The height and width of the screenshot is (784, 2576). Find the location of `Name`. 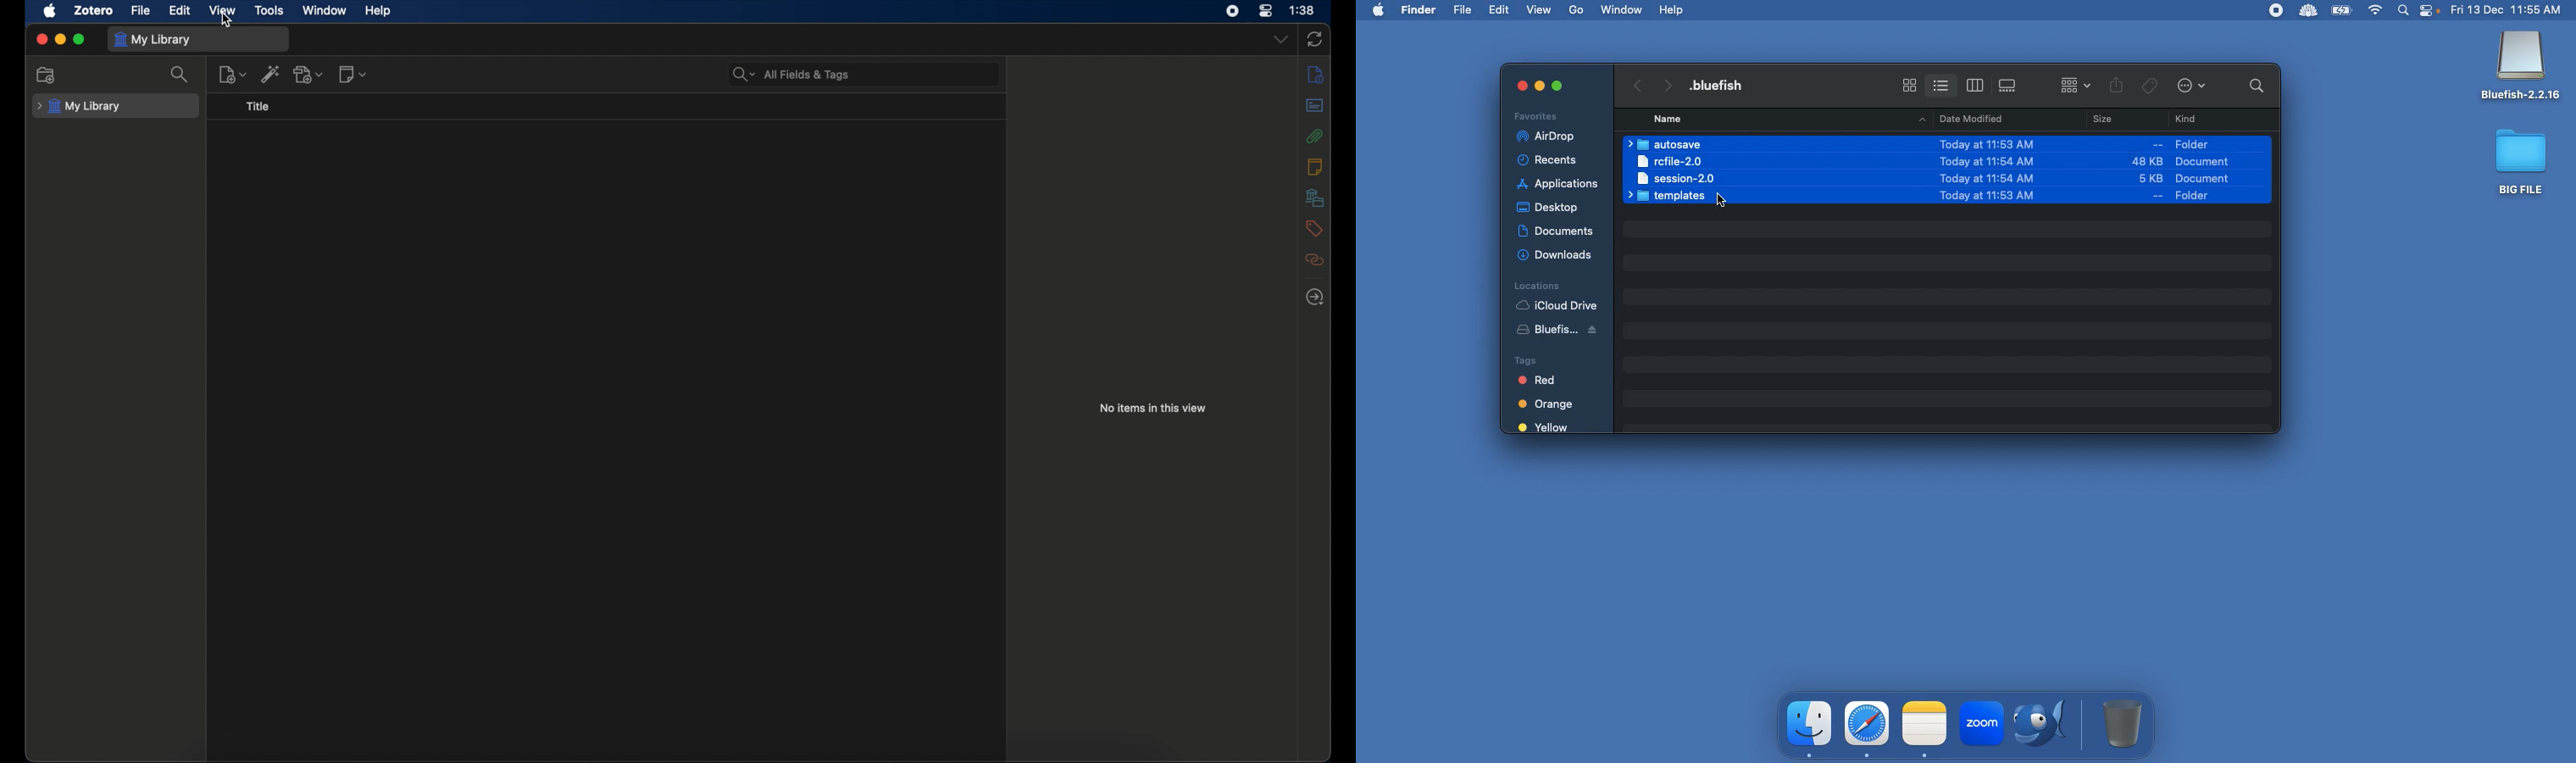

Name is located at coordinates (1669, 119).